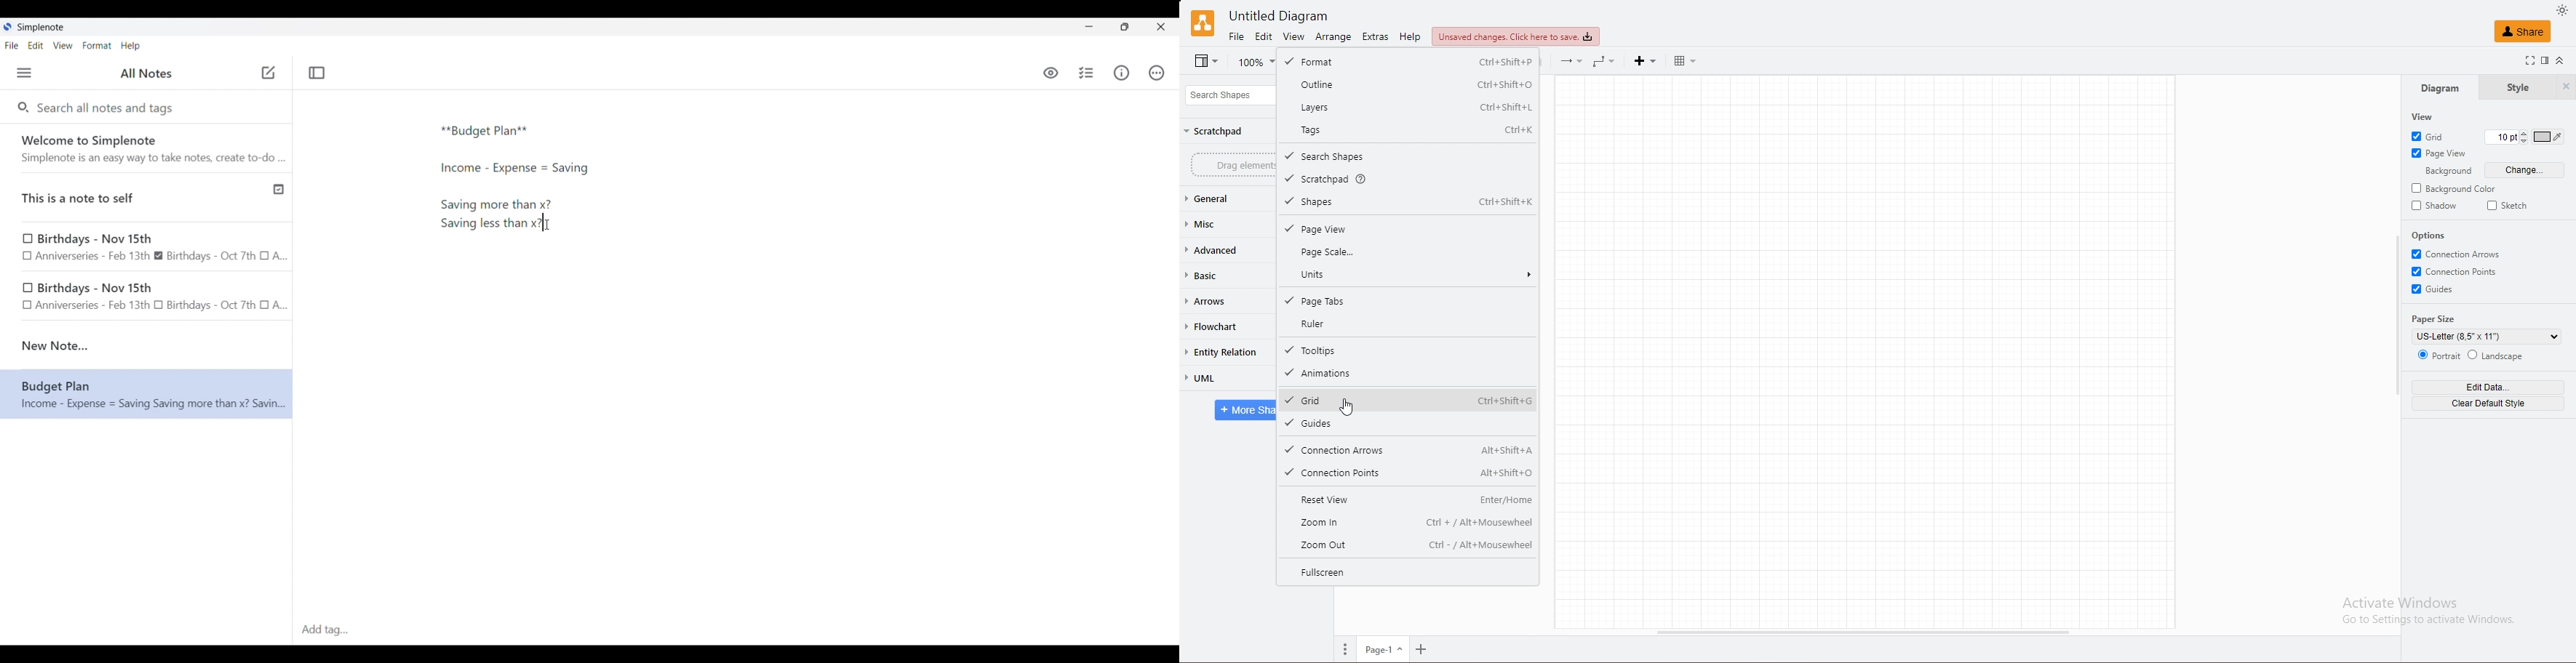 The width and height of the screenshot is (2576, 672). Describe the element at coordinates (149, 148) in the screenshot. I see `Software welcome note` at that location.